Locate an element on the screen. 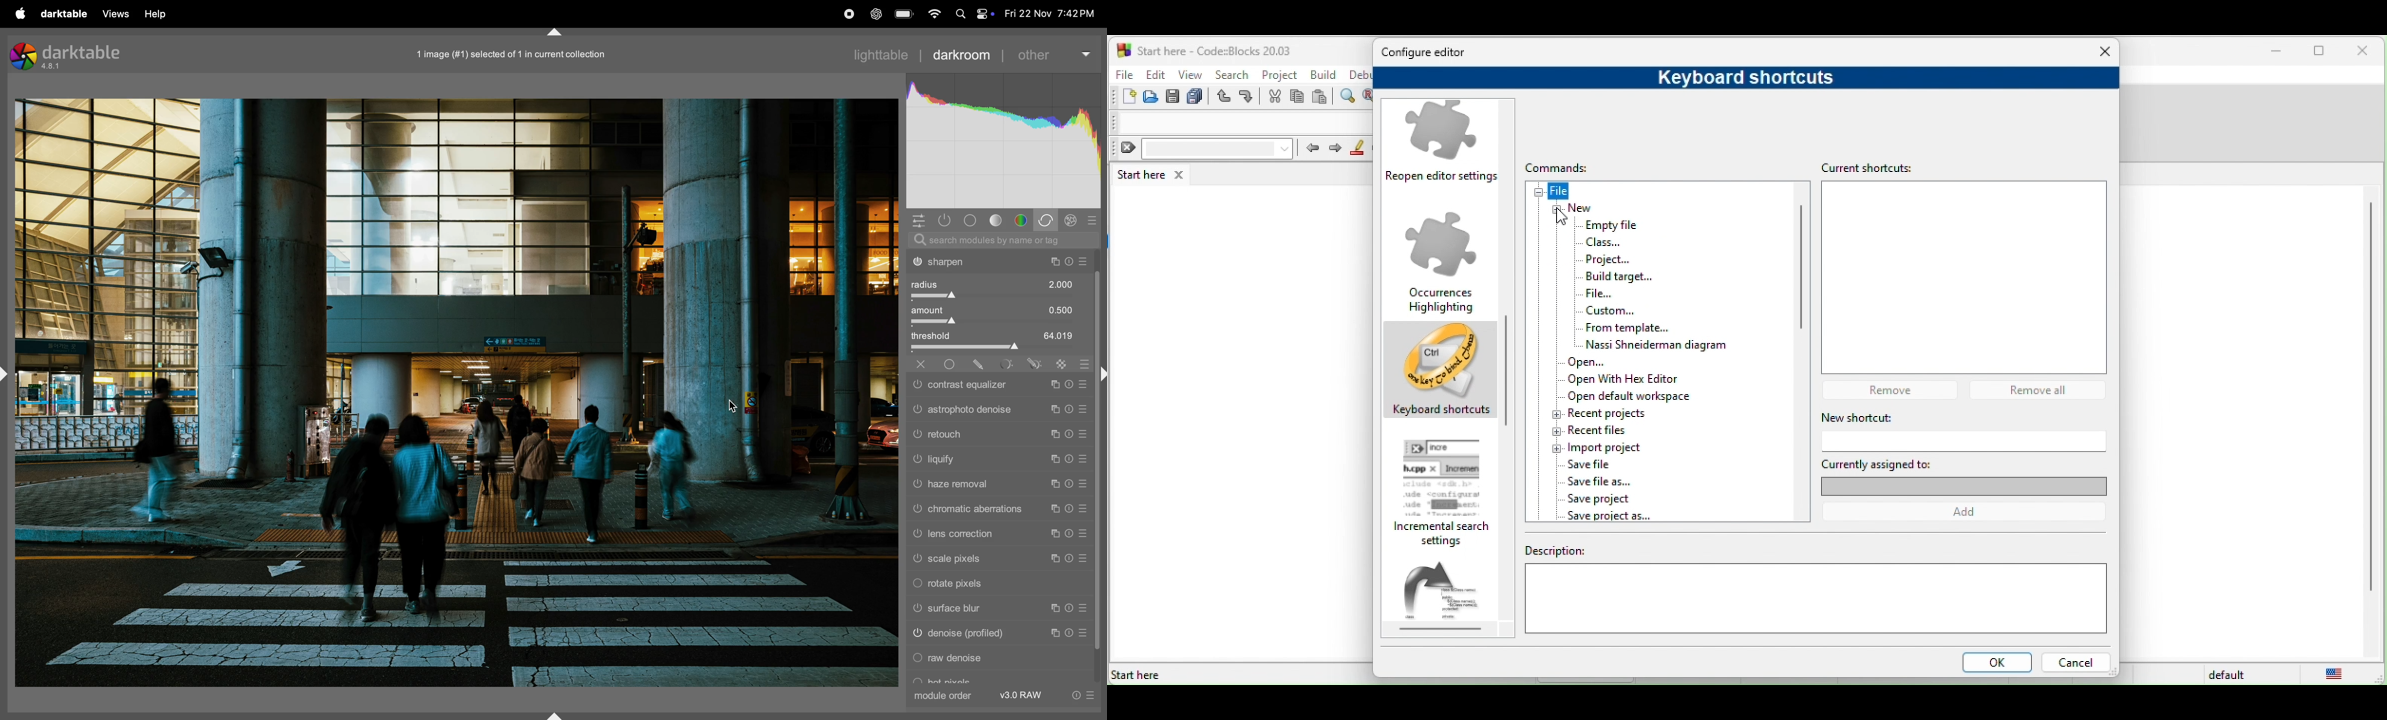  start here-code blocks-20.03 is located at coordinates (1204, 49).